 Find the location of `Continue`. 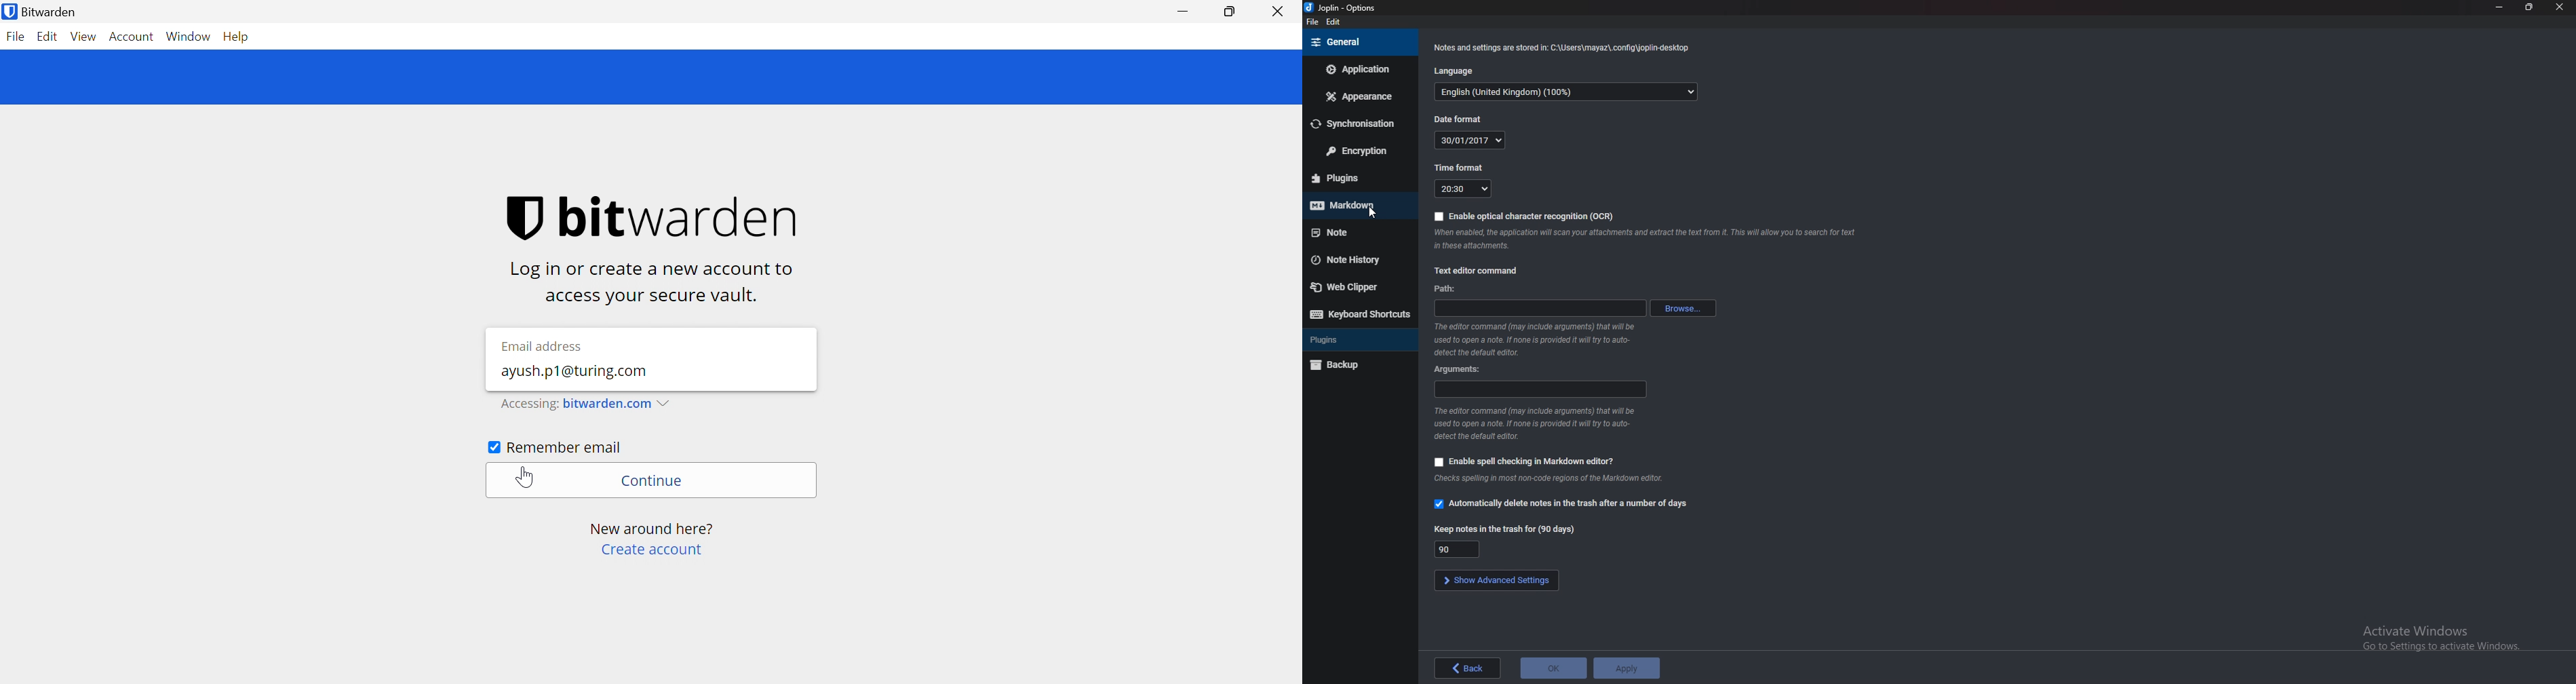

Continue is located at coordinates (650, 481).